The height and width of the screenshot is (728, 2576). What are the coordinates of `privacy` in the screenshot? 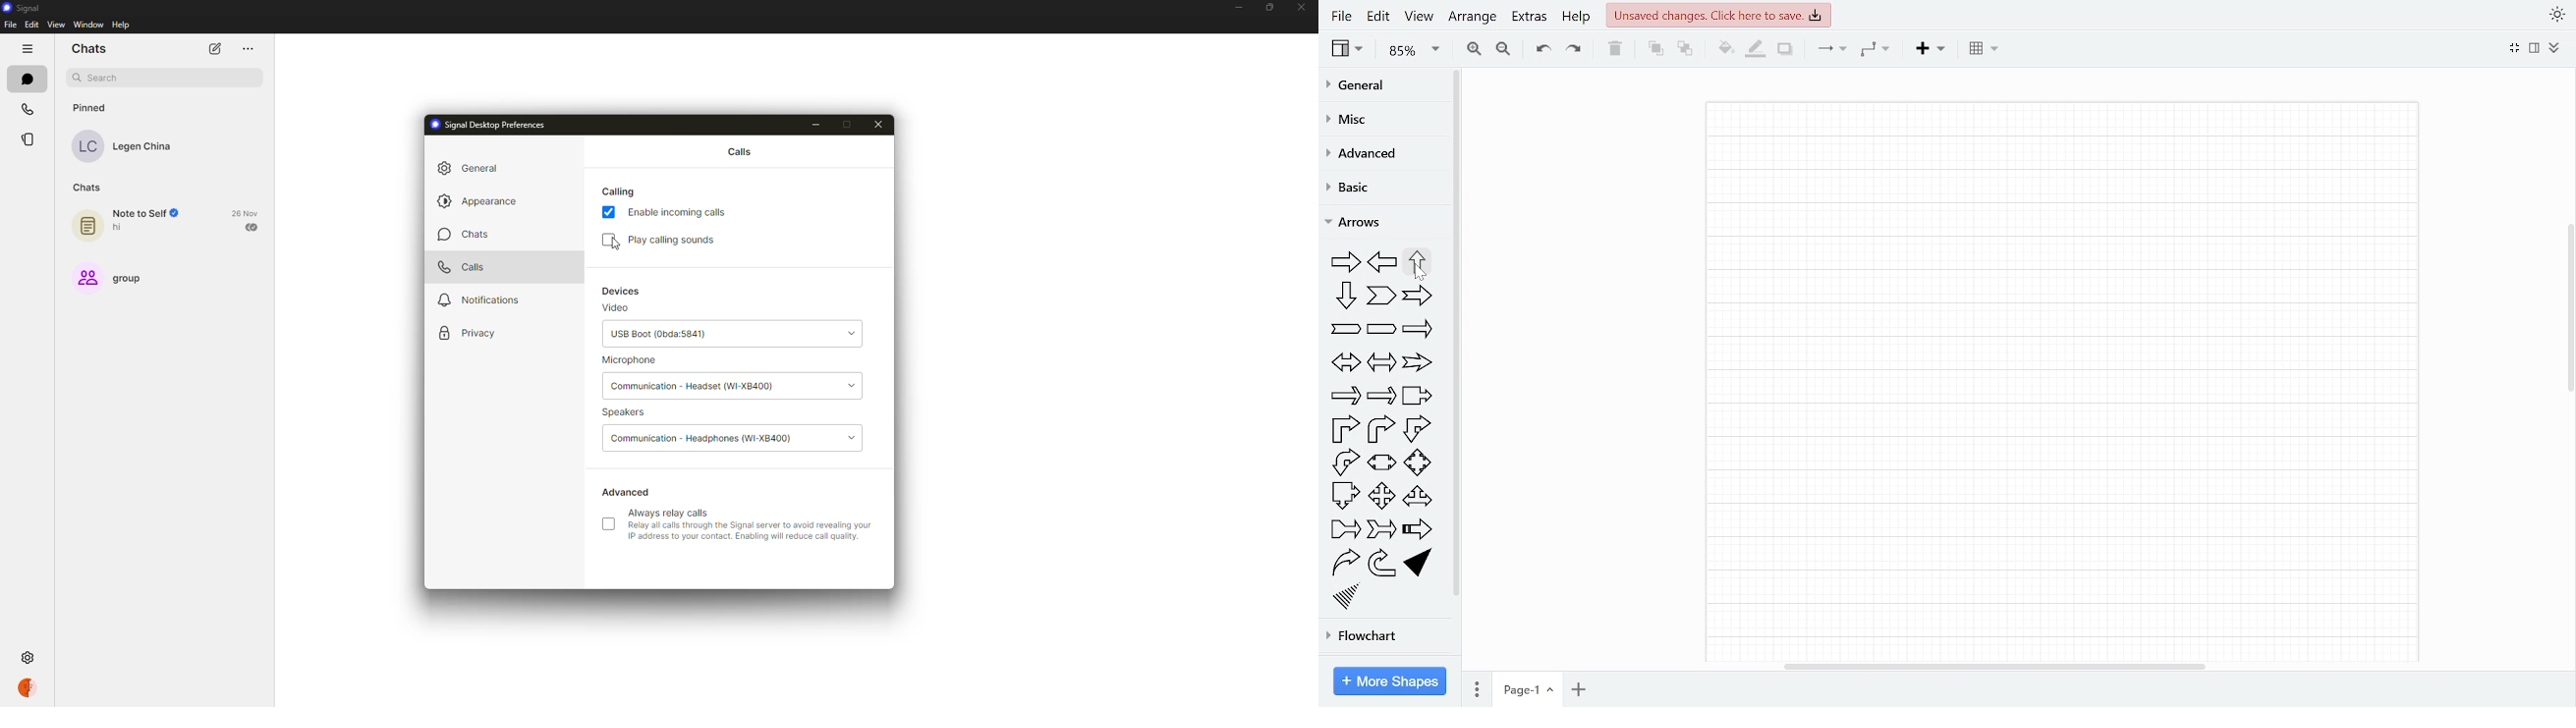 It's located at (471, 332).